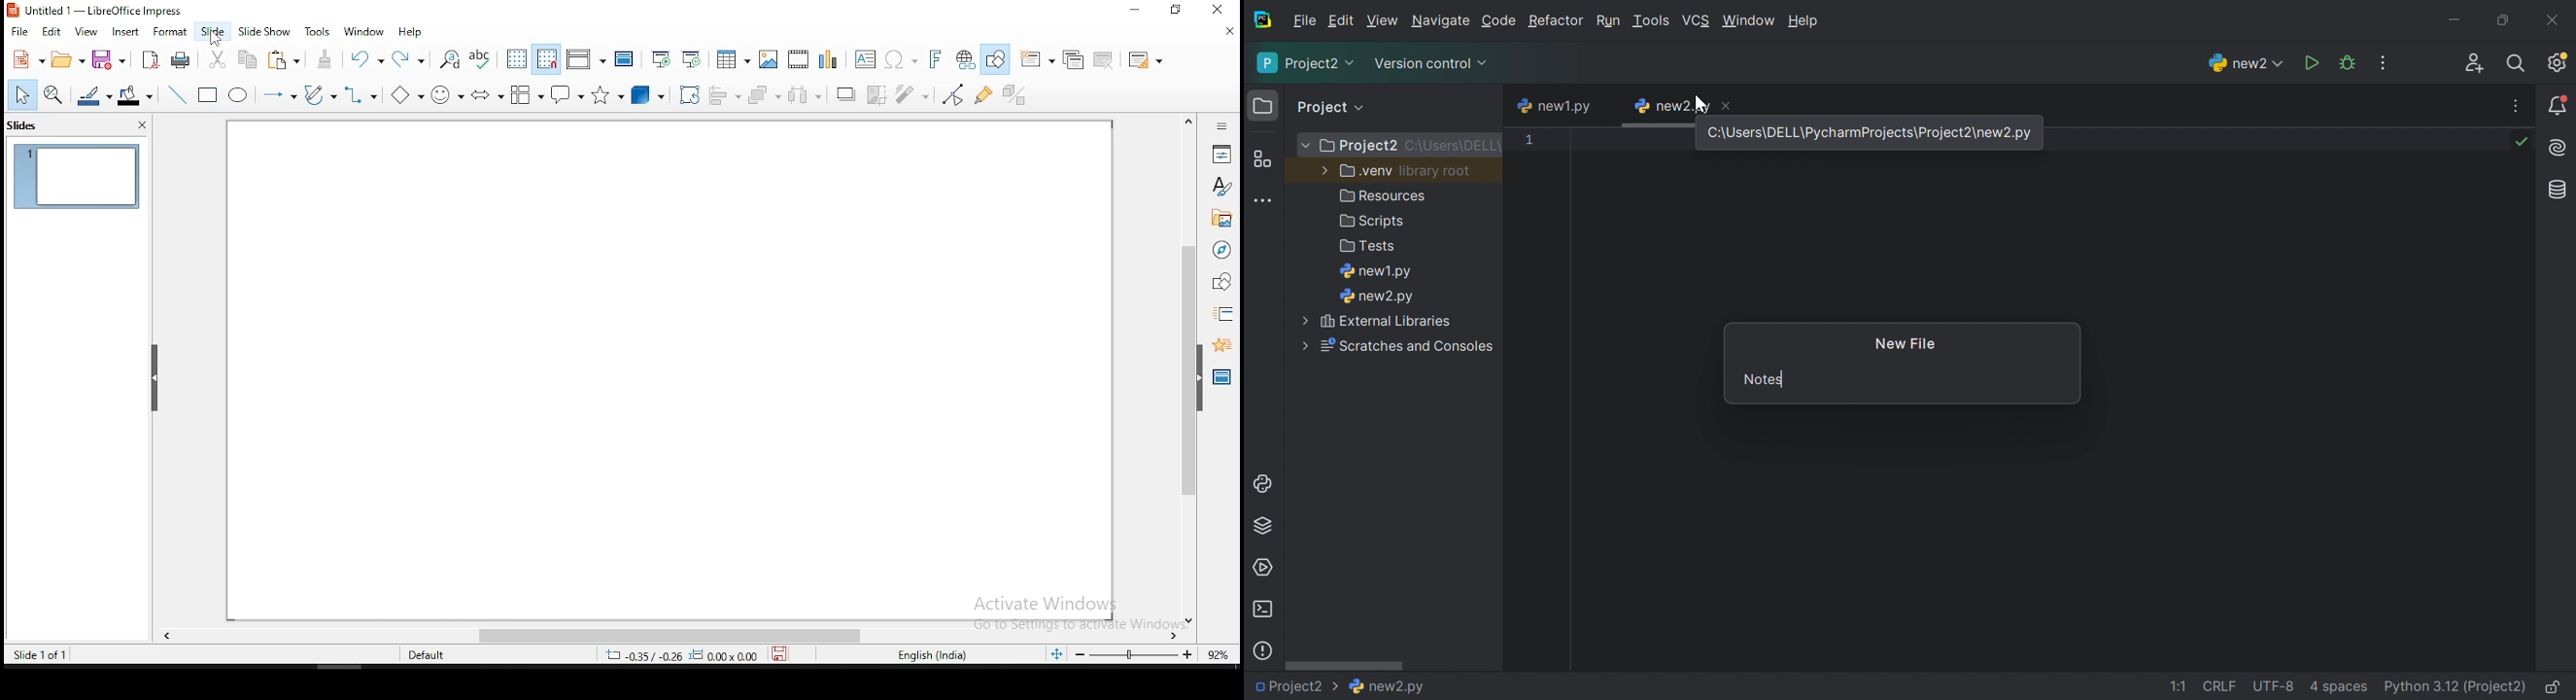 The height and width of the screenshot is (700, 2576). What do you see at coordinates (932, 657) in the screenshot?
I see `english (india)` at bounding box center [932, 657].